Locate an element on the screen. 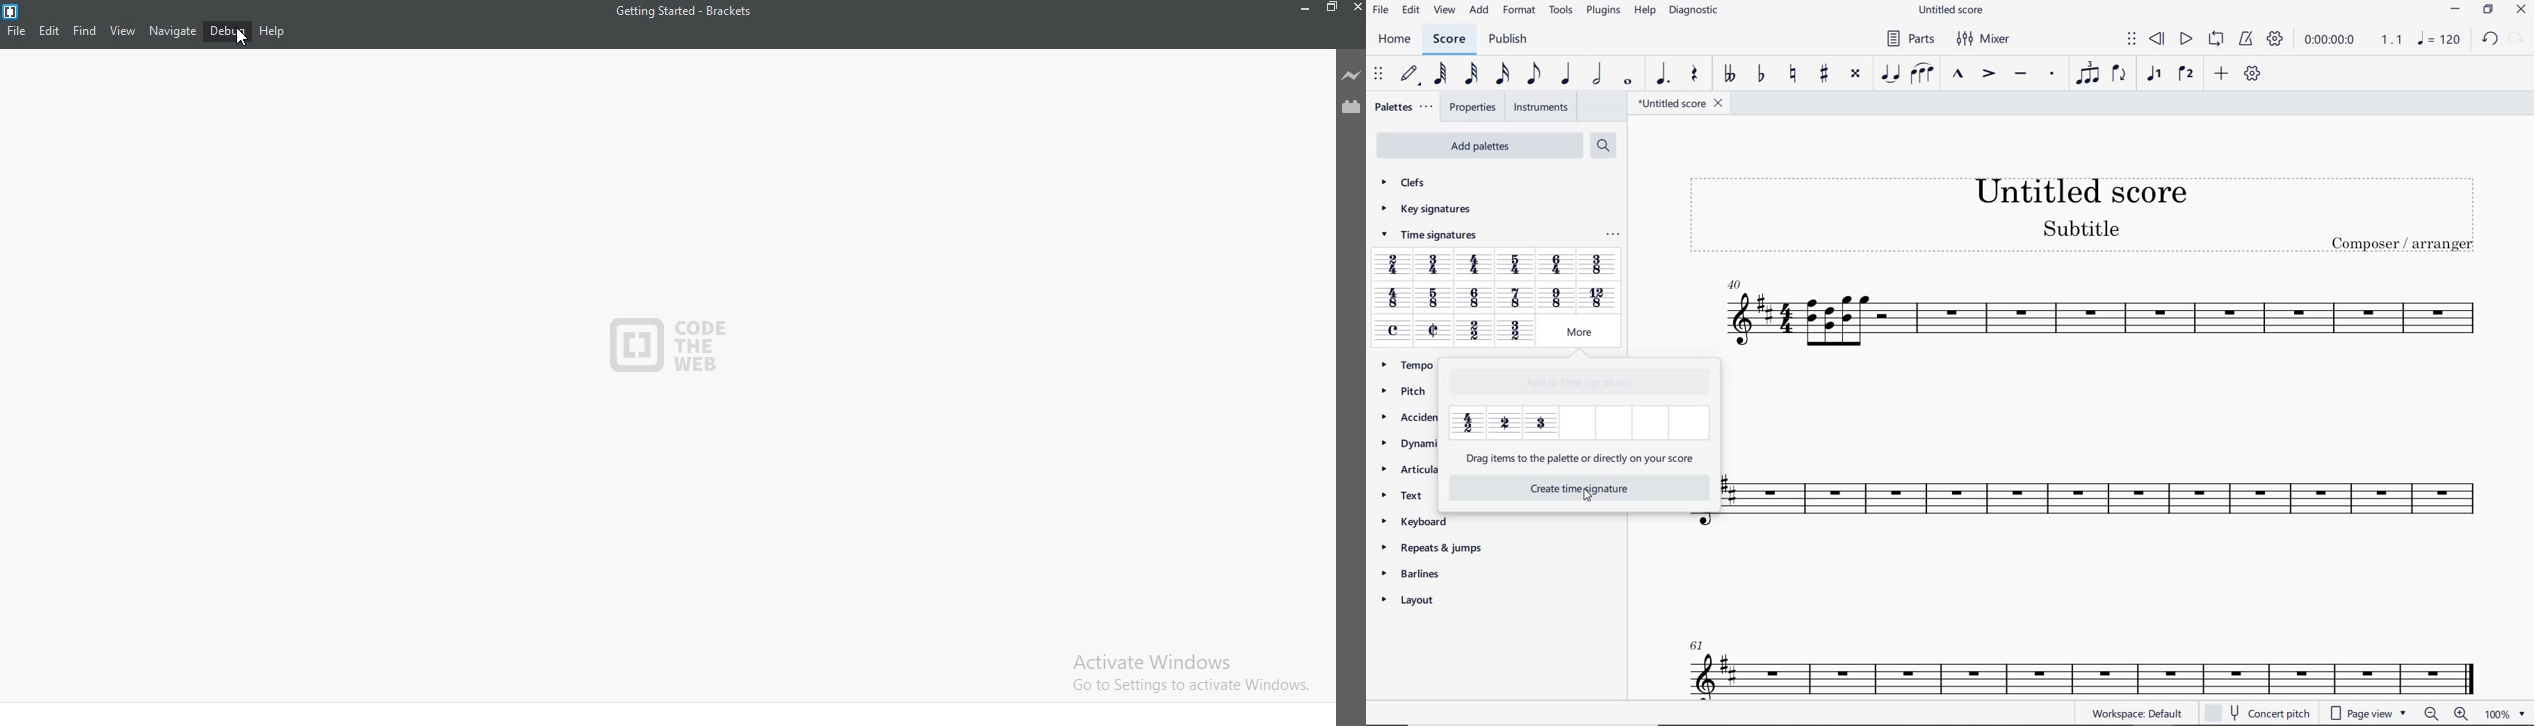  TIME SIGNATURES is located at coordinates (1428, 237).